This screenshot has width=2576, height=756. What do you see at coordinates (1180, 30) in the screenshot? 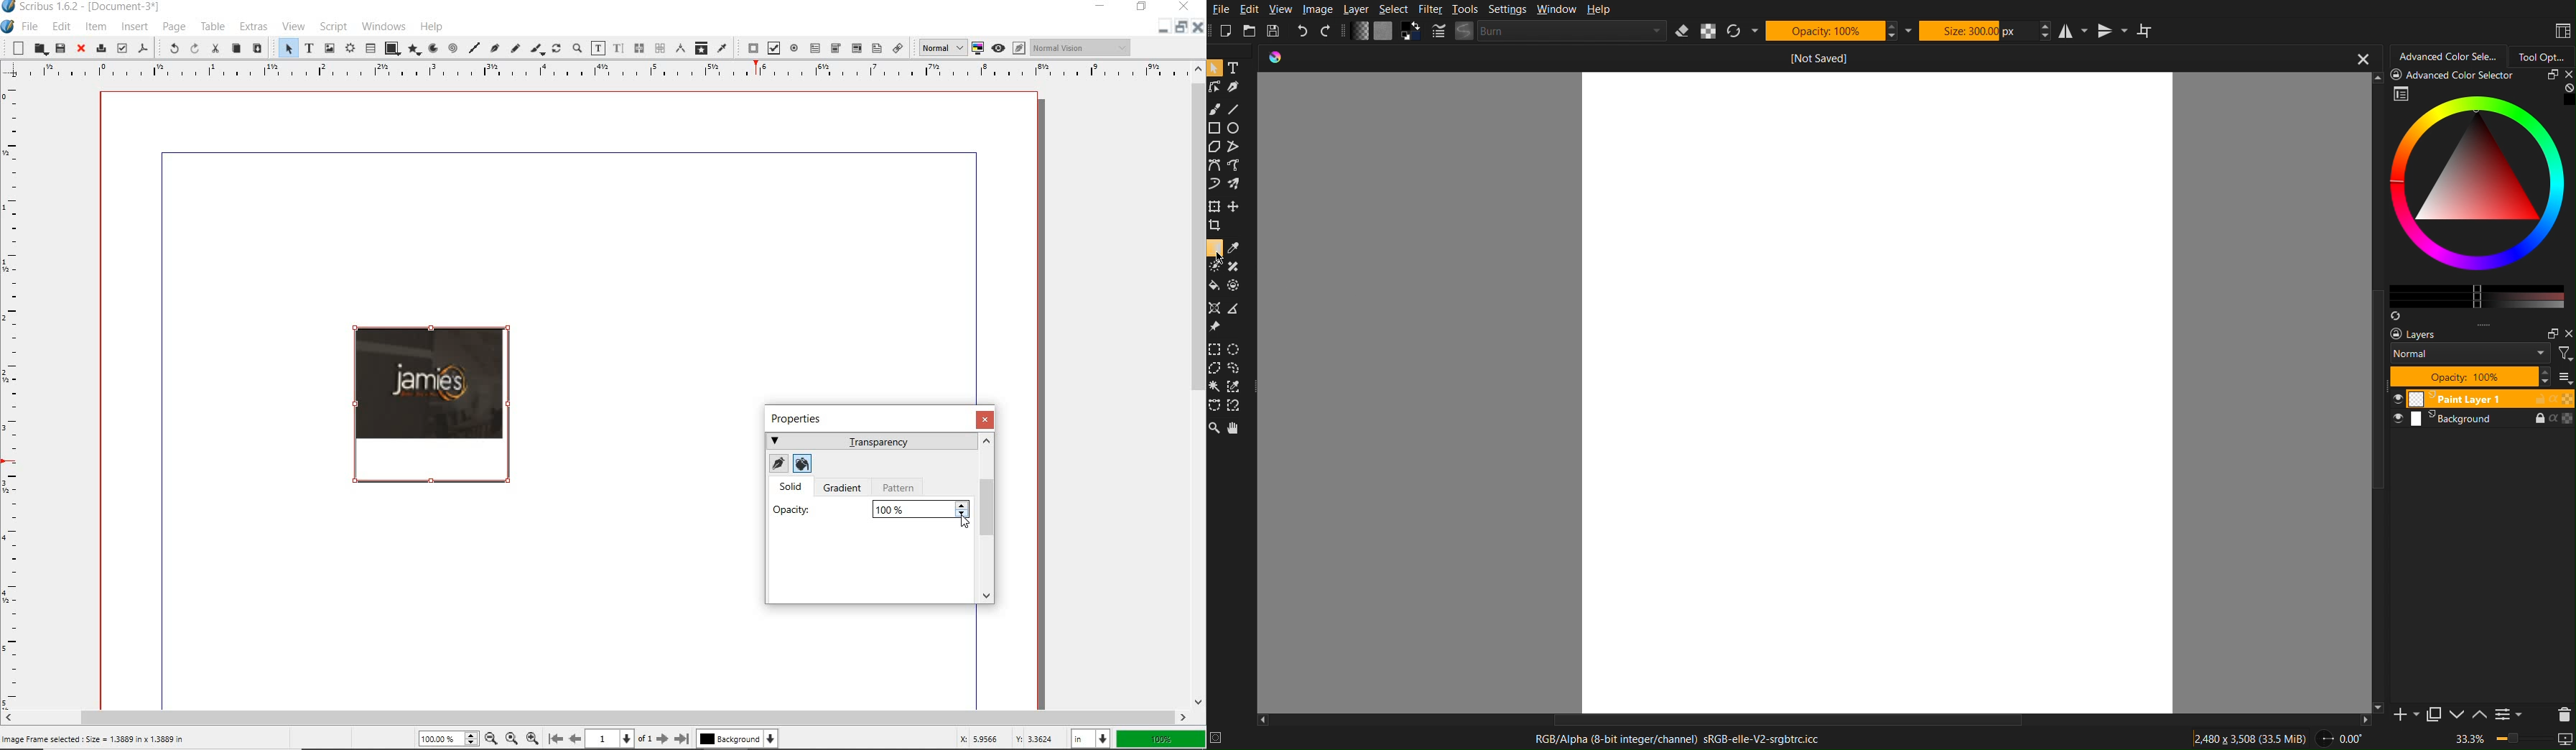
I see `restore` at bounding box center [1180, 30].